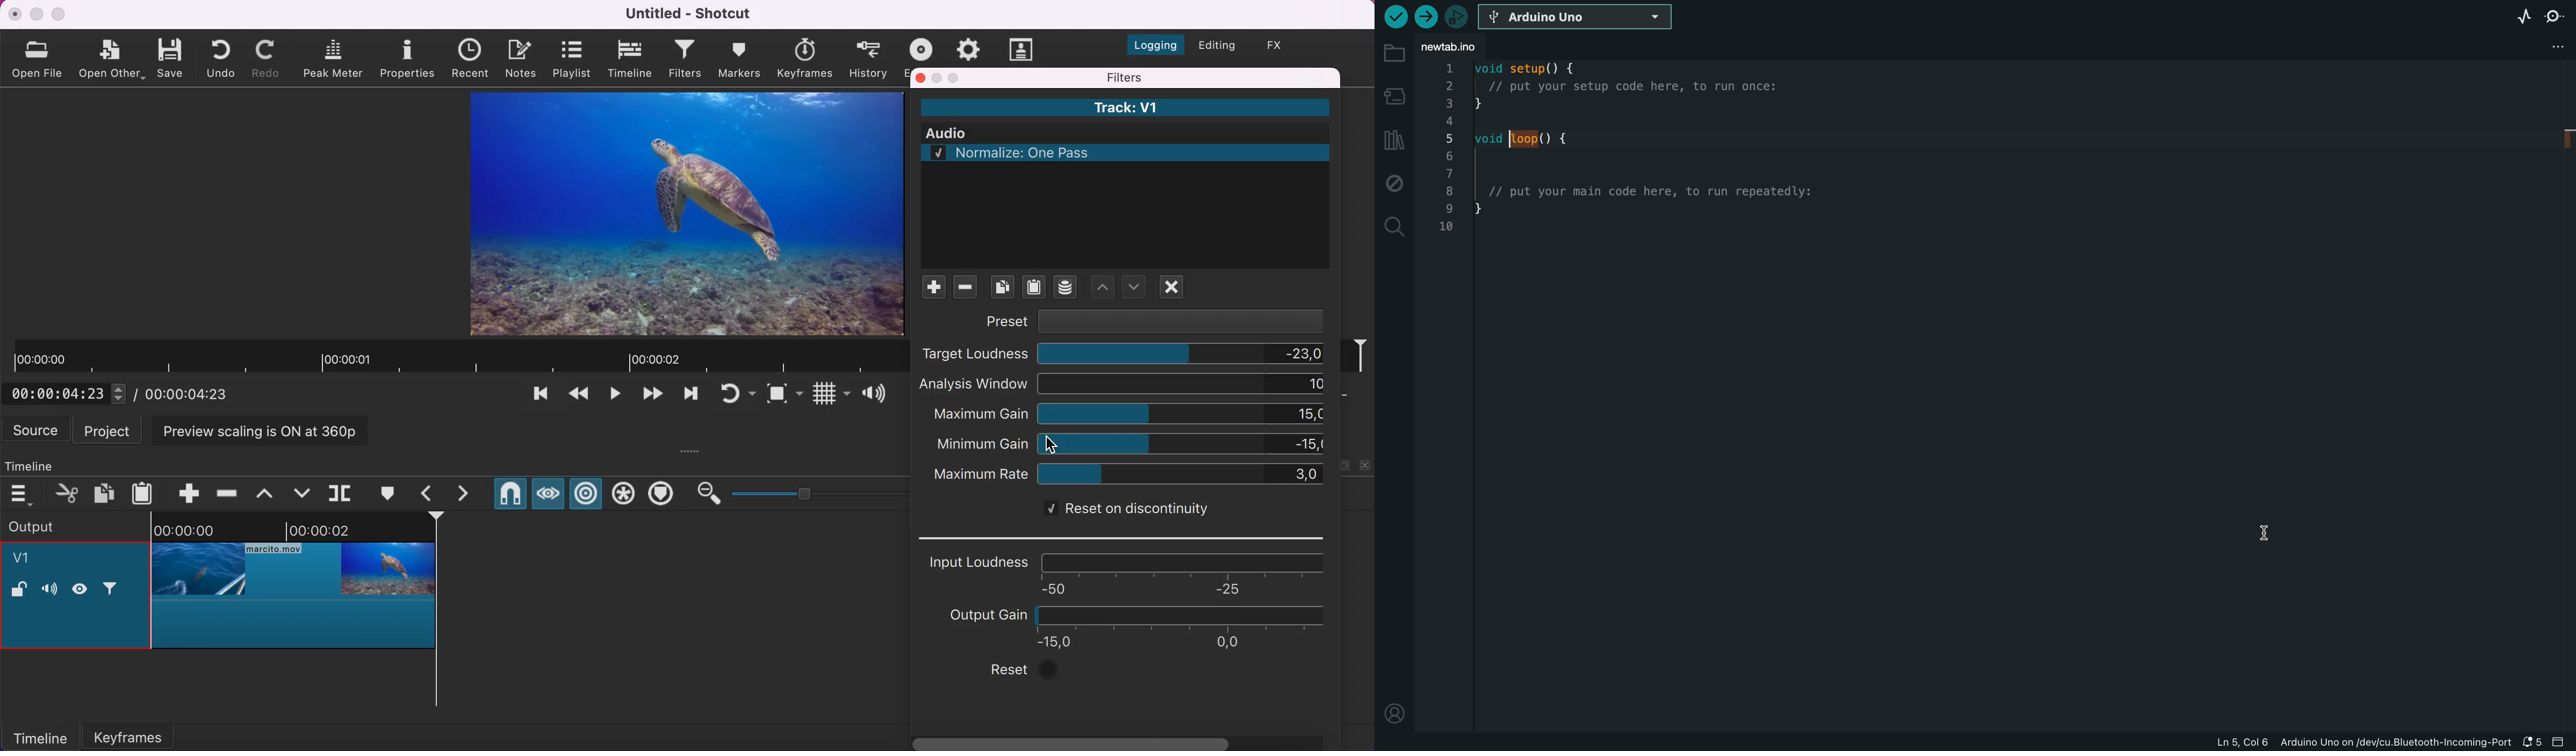 This screenshot has height=756, width=2576. I want to click on clip duration, so click(457, 357).